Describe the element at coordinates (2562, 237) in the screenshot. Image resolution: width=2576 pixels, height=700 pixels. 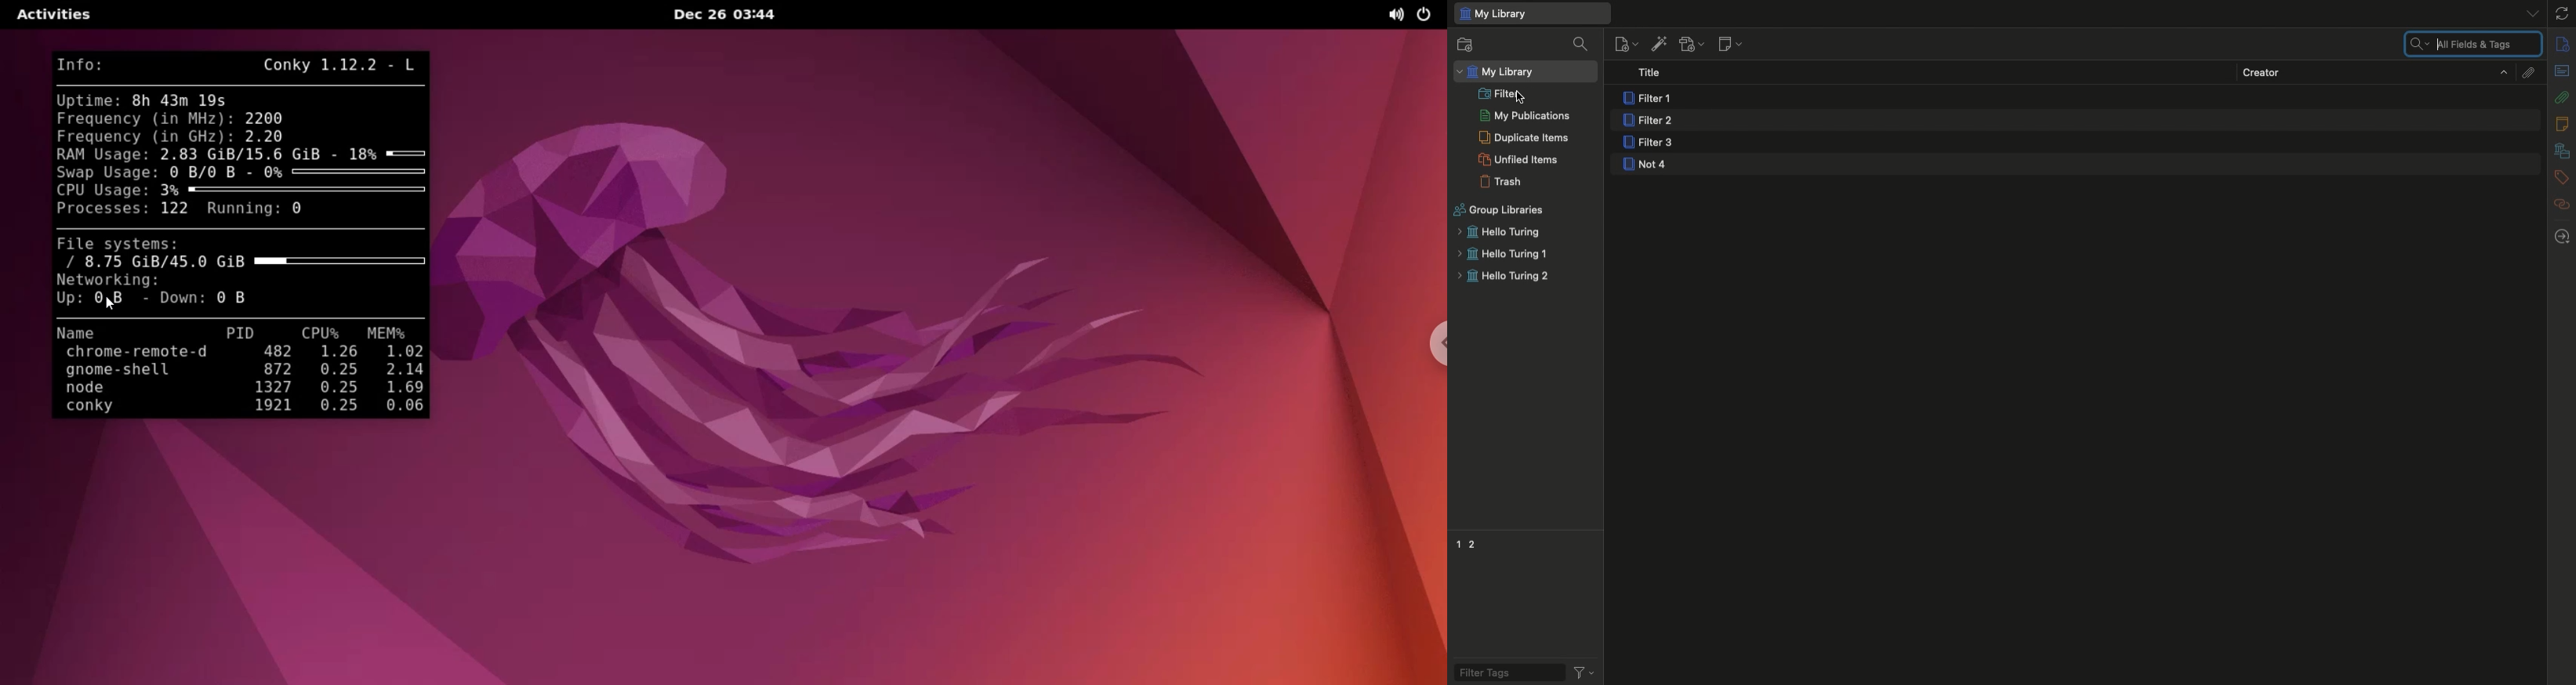
I see `Locate` at that location.